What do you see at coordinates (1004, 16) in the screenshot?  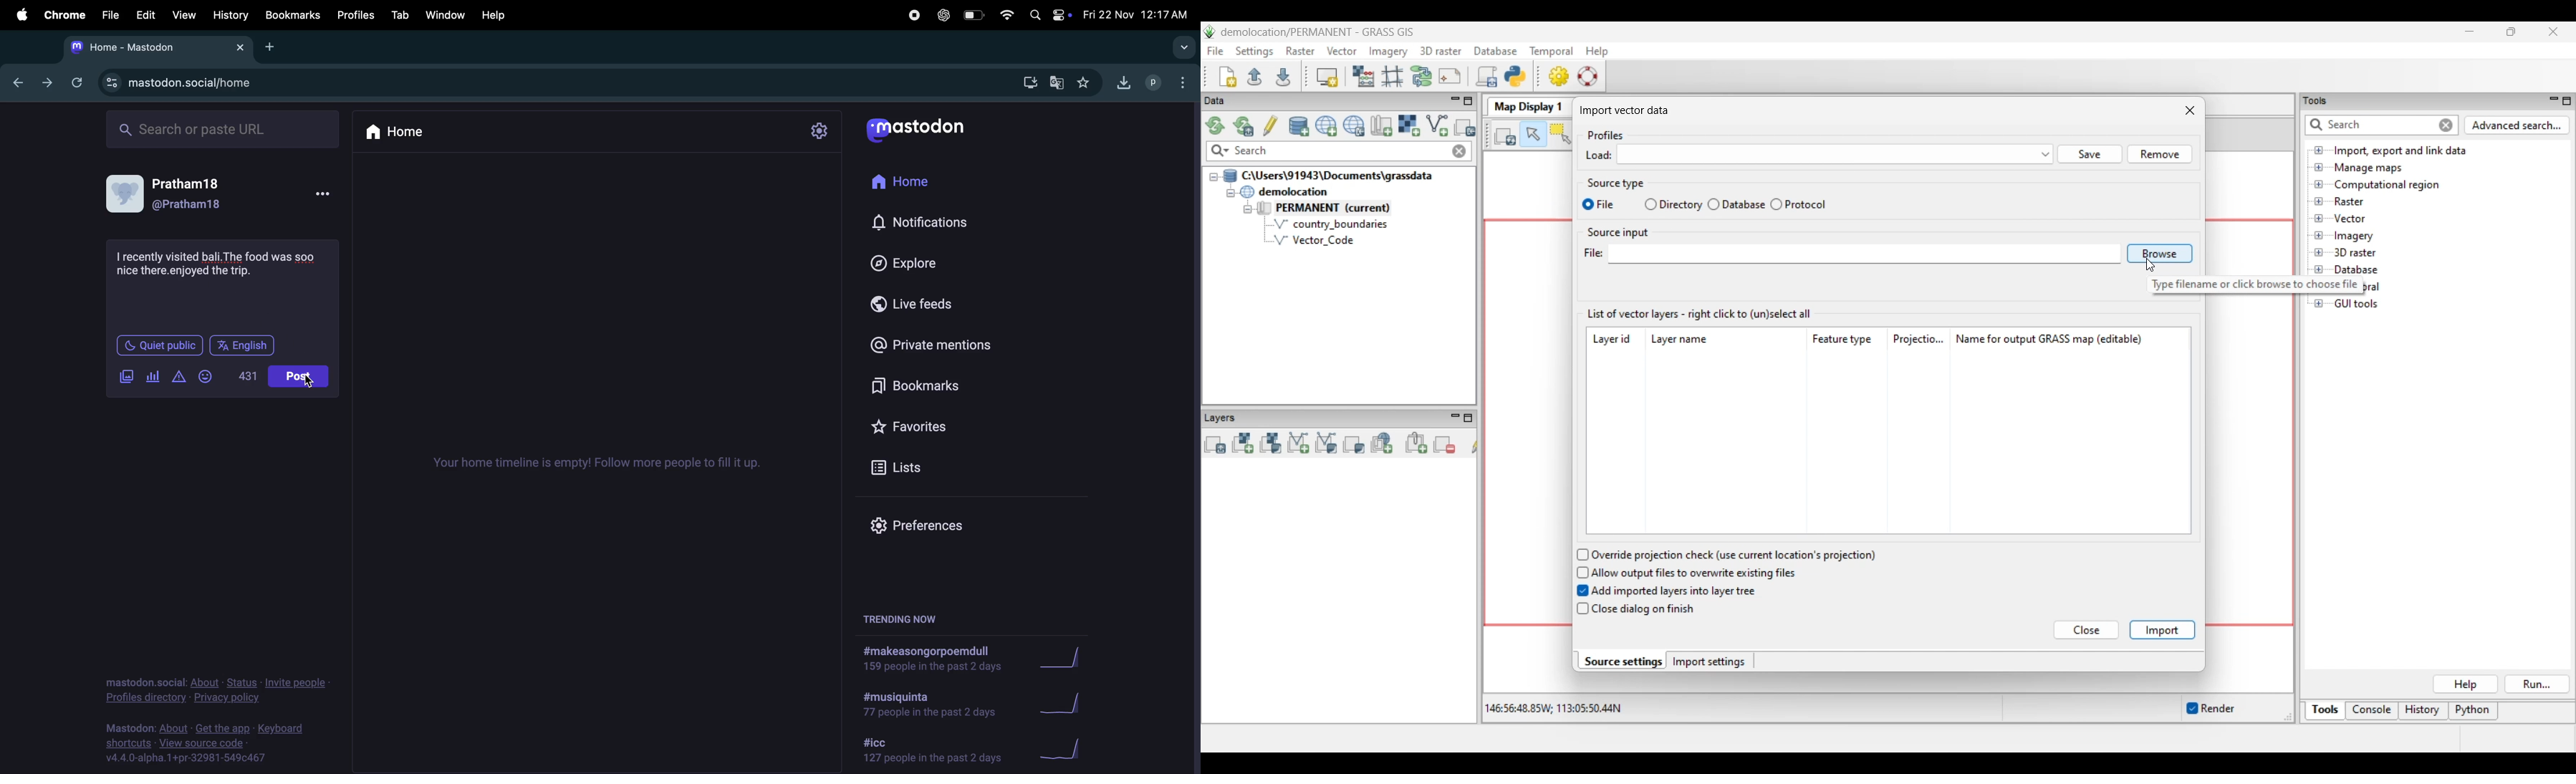 I see `wifi` at bounding box center [1004, 16].